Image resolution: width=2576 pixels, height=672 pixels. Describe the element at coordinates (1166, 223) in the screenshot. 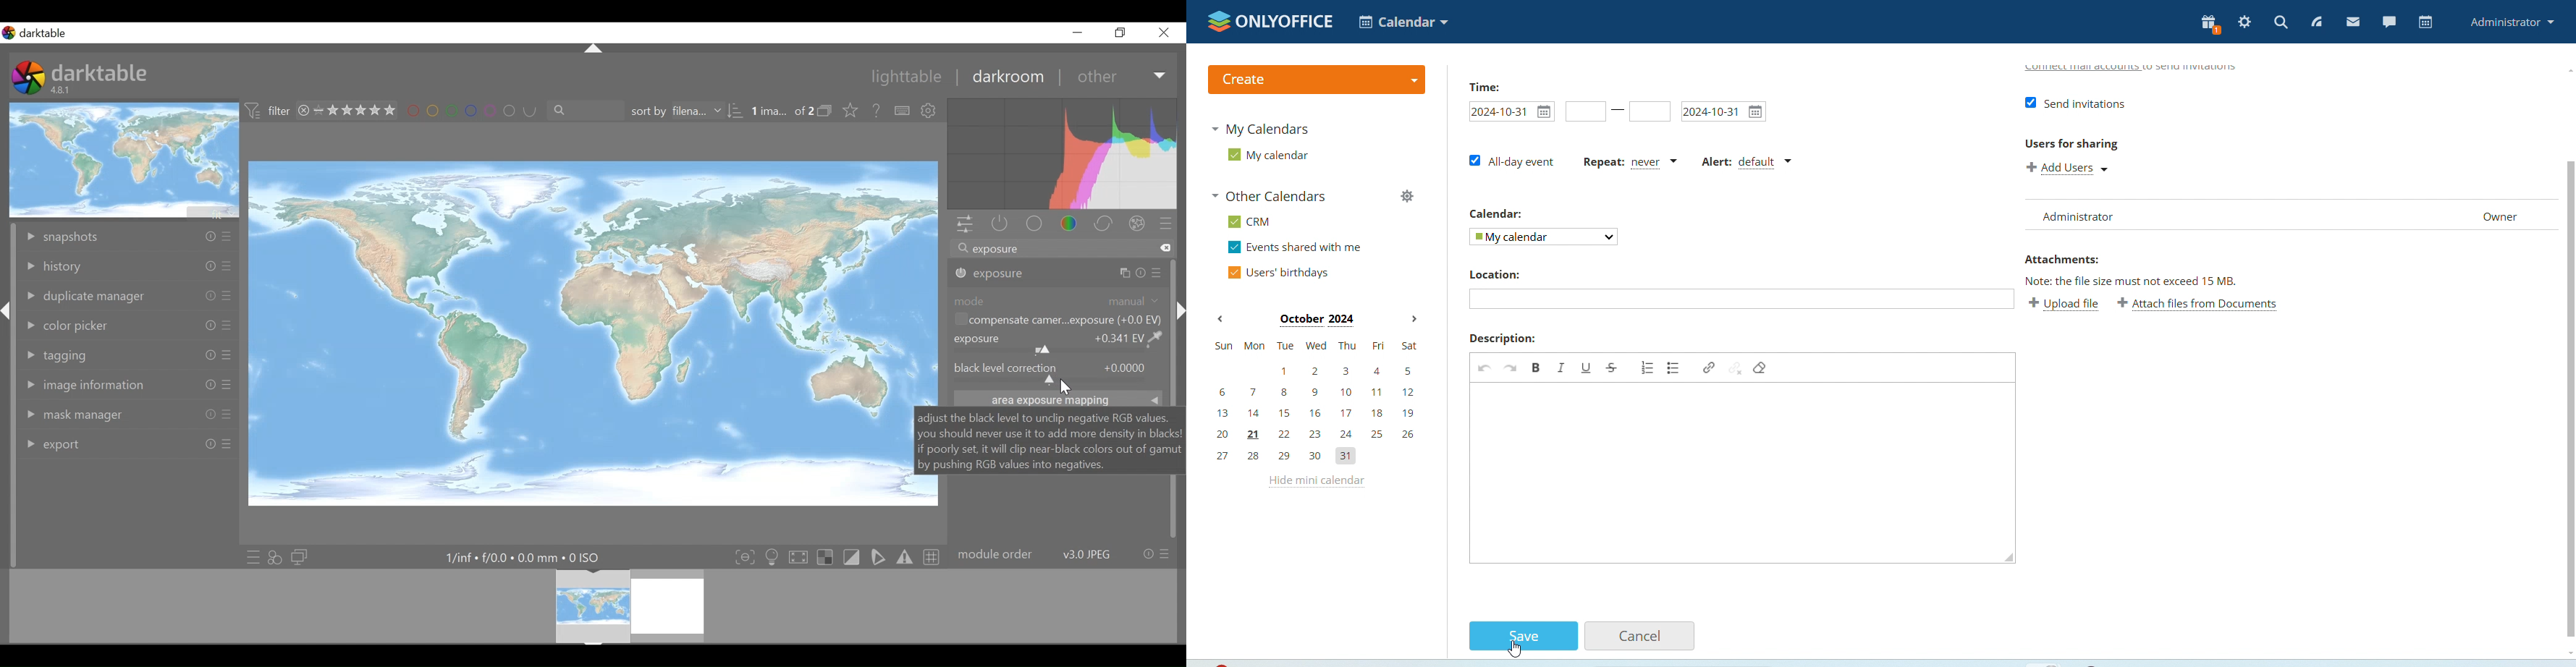

I see `preset` at that location.